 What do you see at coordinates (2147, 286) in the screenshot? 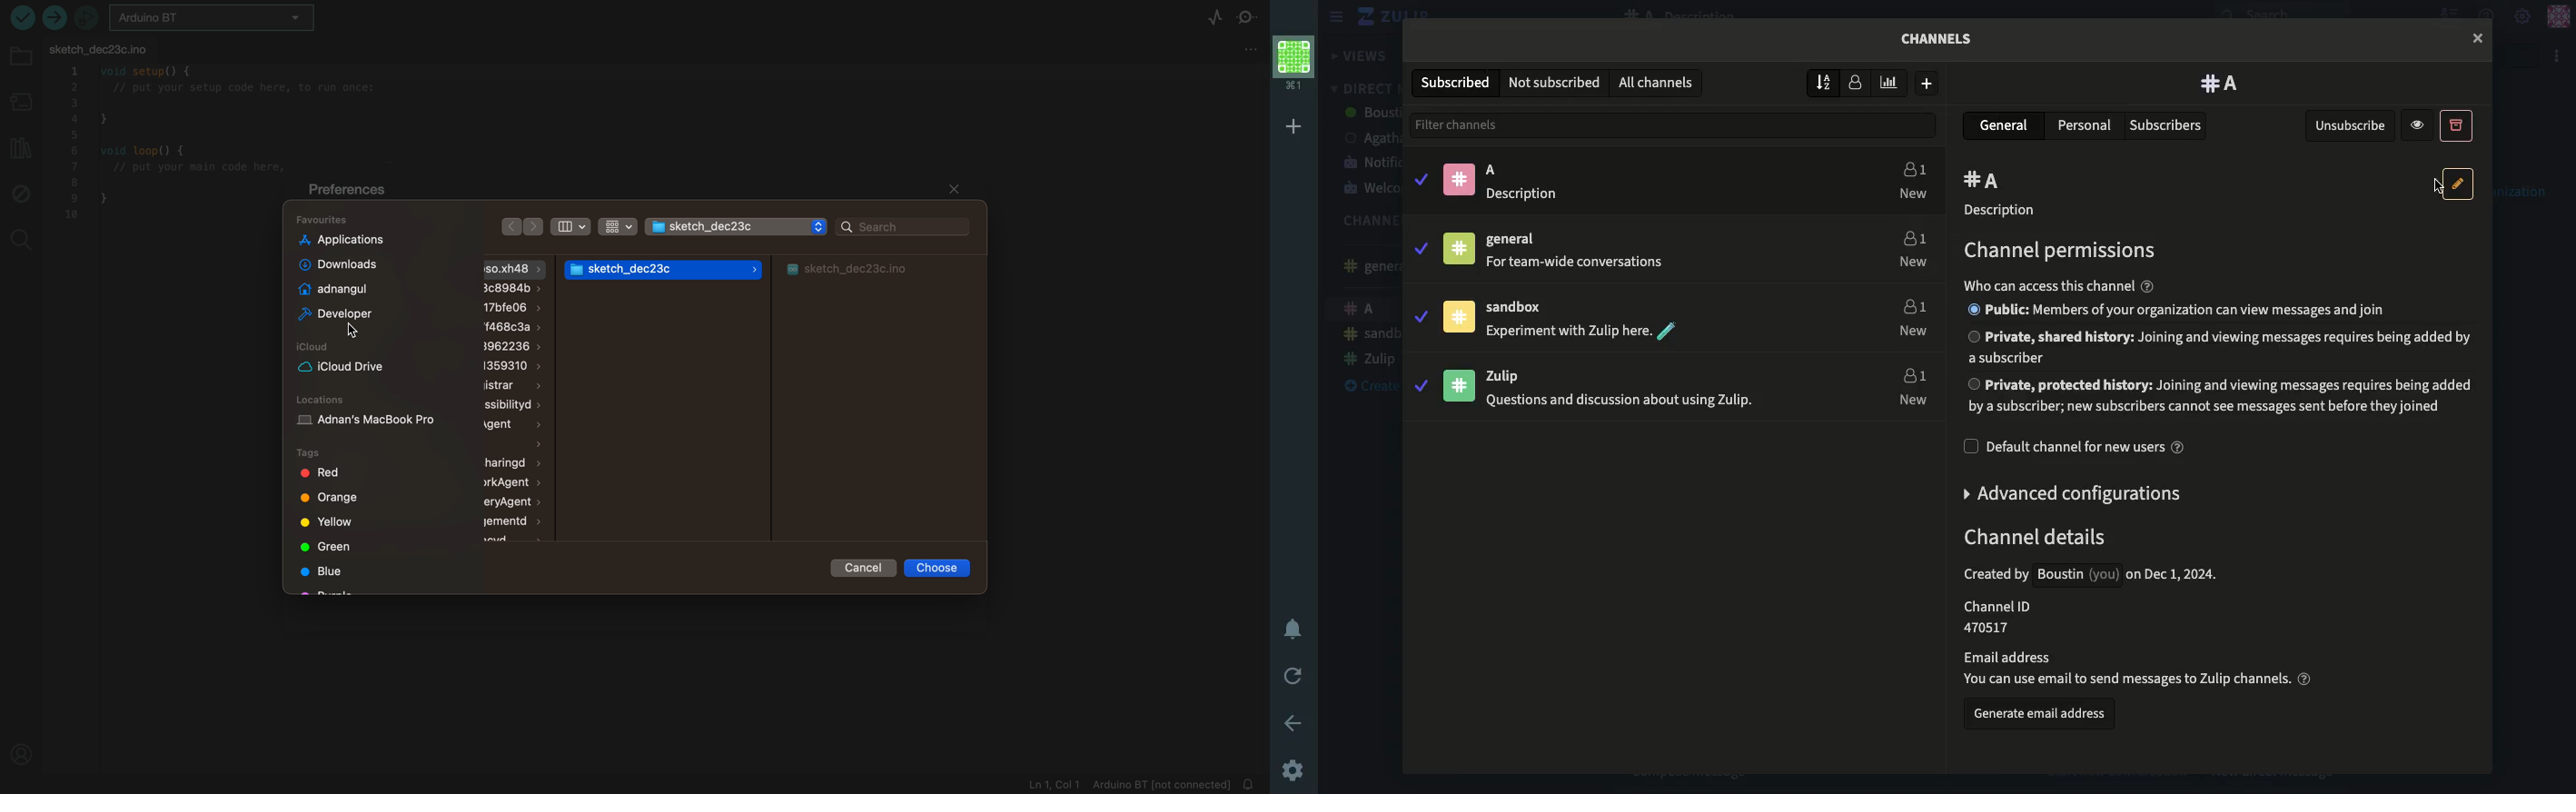
I see `help` at bounding box center [2147, 286].